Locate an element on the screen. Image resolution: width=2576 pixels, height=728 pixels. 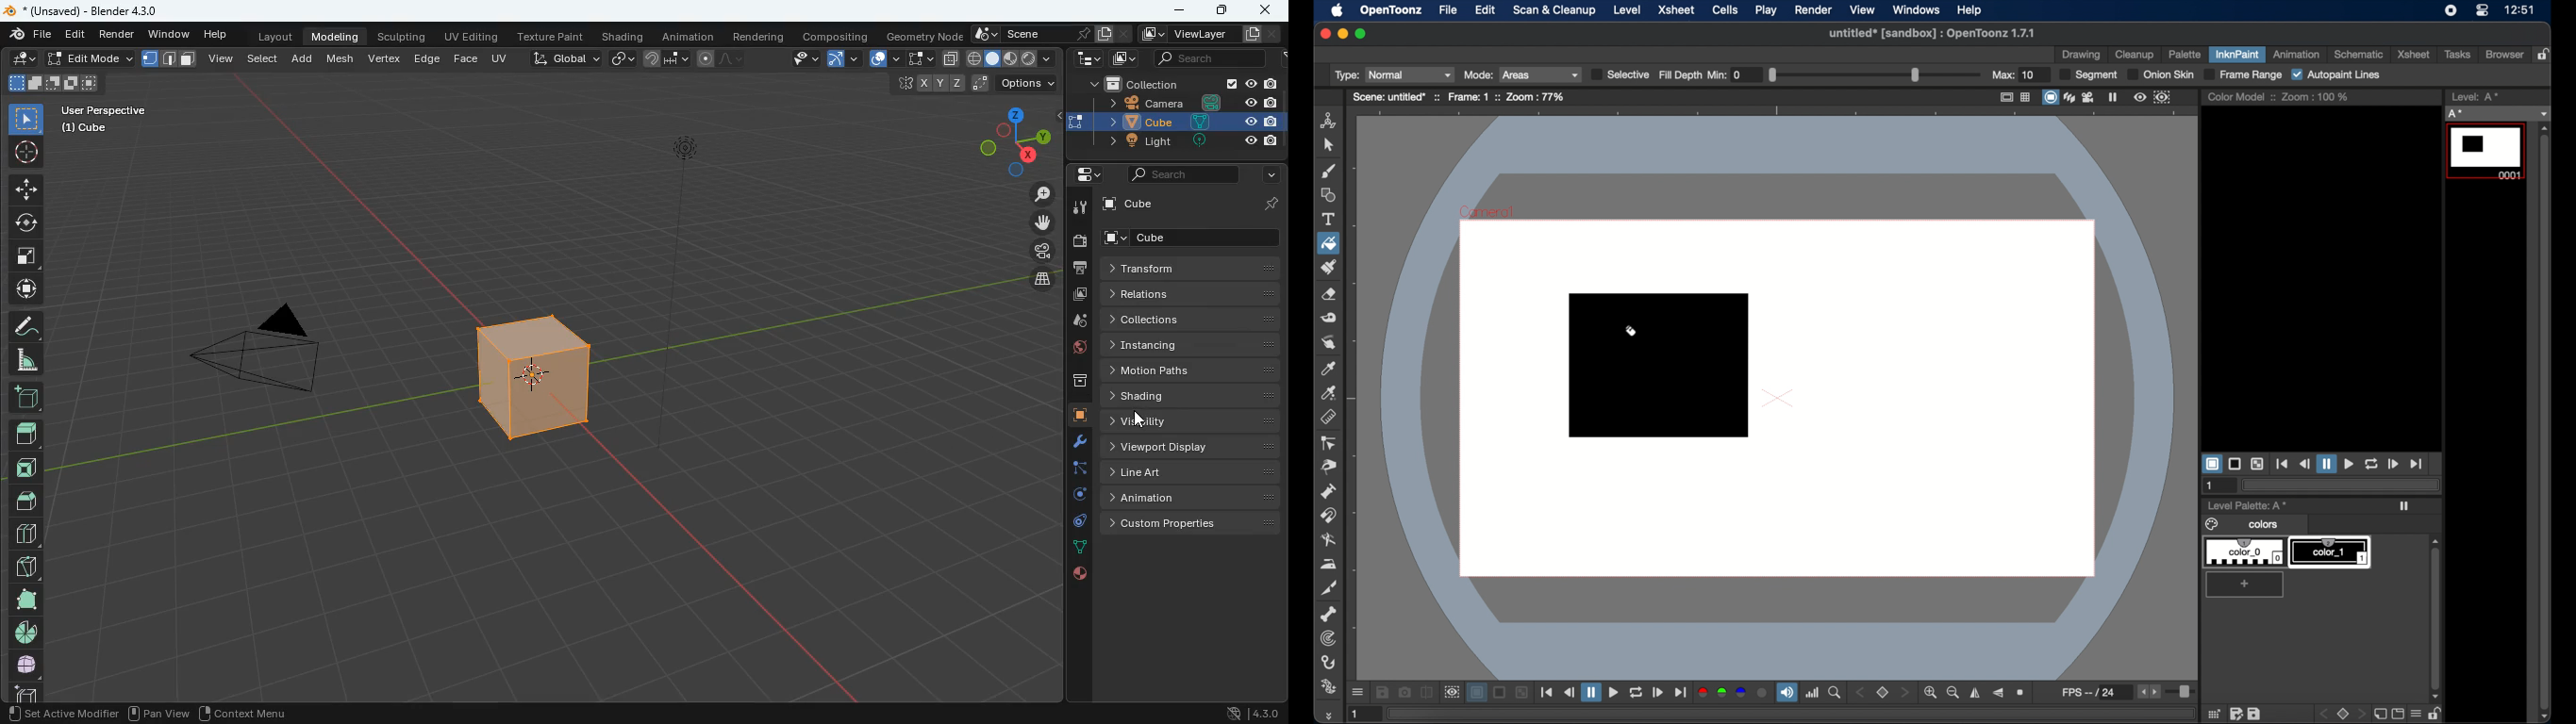
schematic is located at coordinates (2358, 55).